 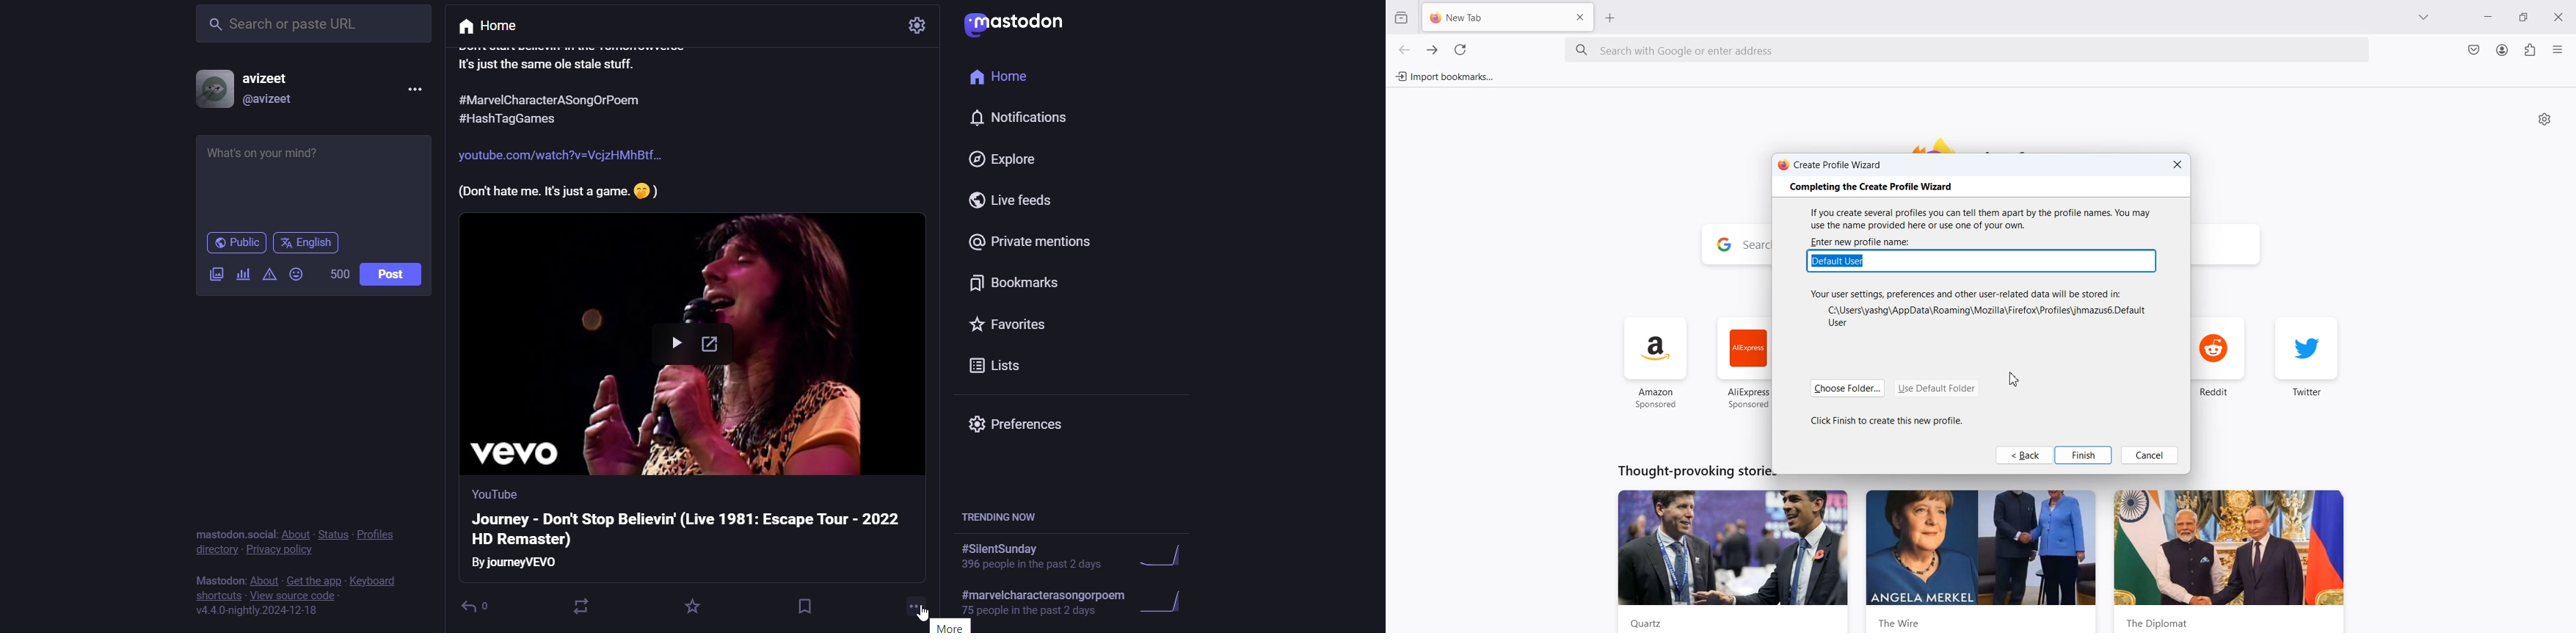 What do you see at coordinates (1847, 388) in the screenshot?
I see `Choose Folder` at bounding box center [1847, 388].